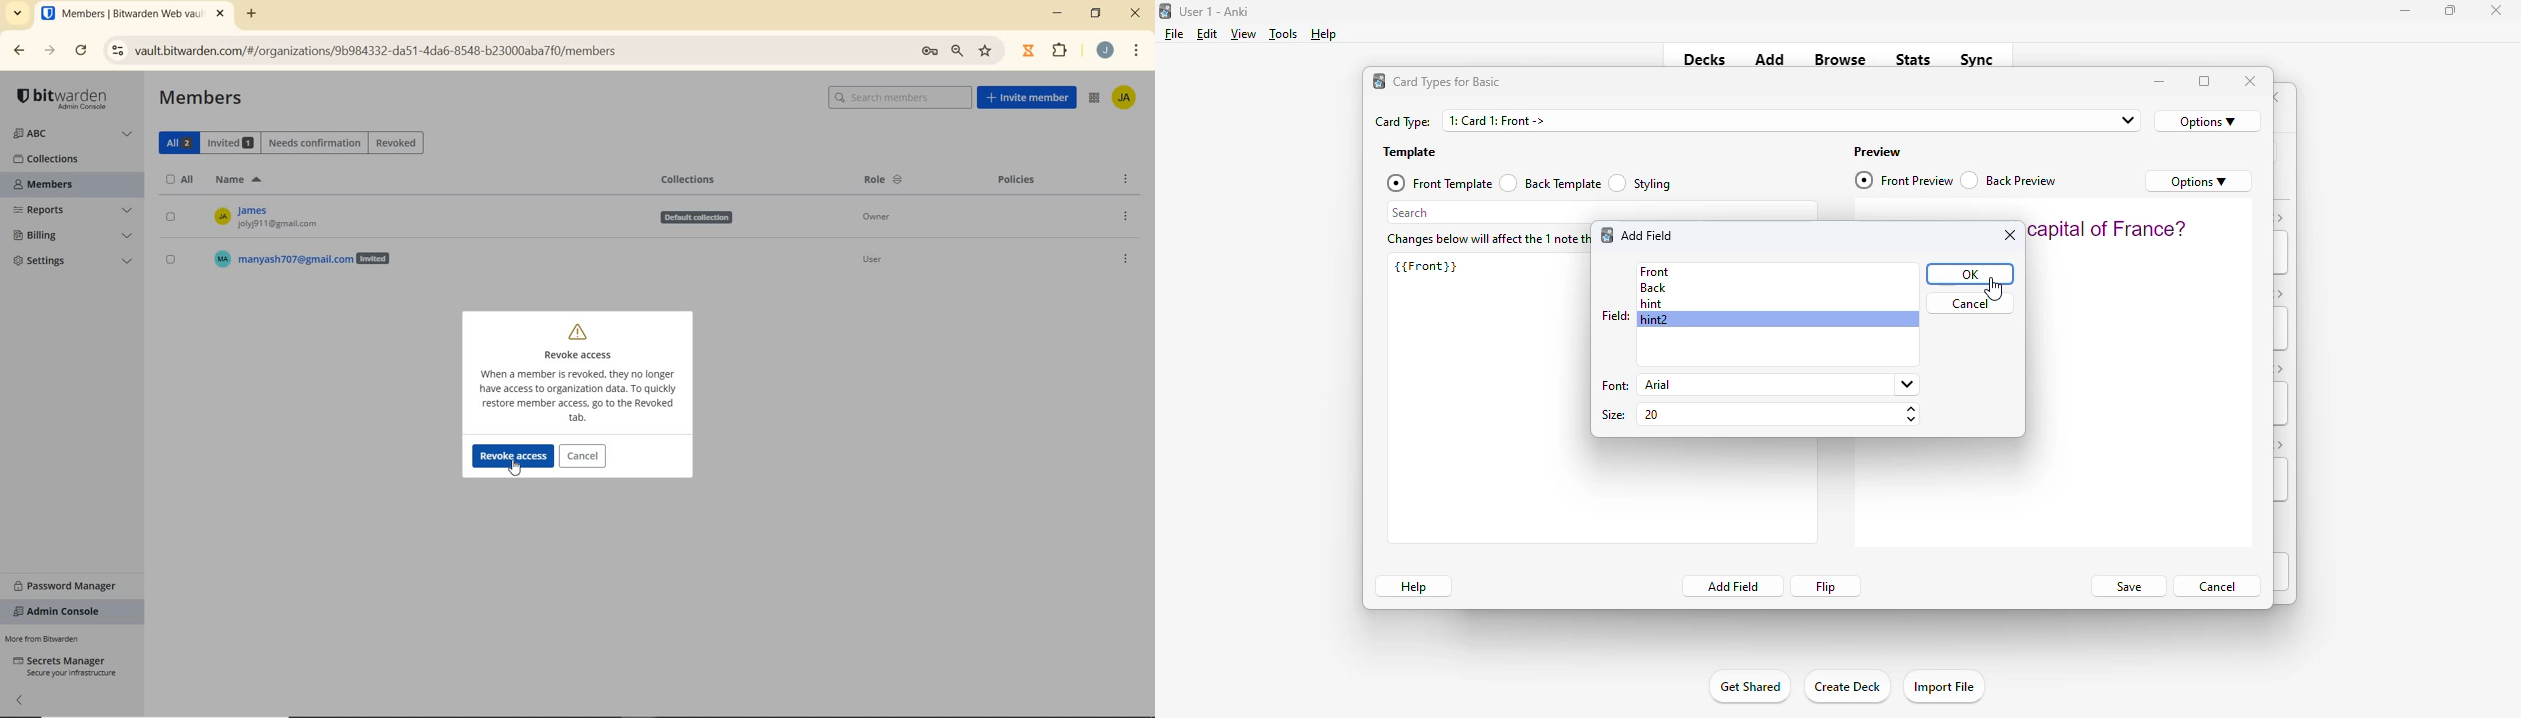 This screenshot has width=2548, height=728. Describe the element at coordinates (1322, 34) in the screenshot. I see `help` at that location.